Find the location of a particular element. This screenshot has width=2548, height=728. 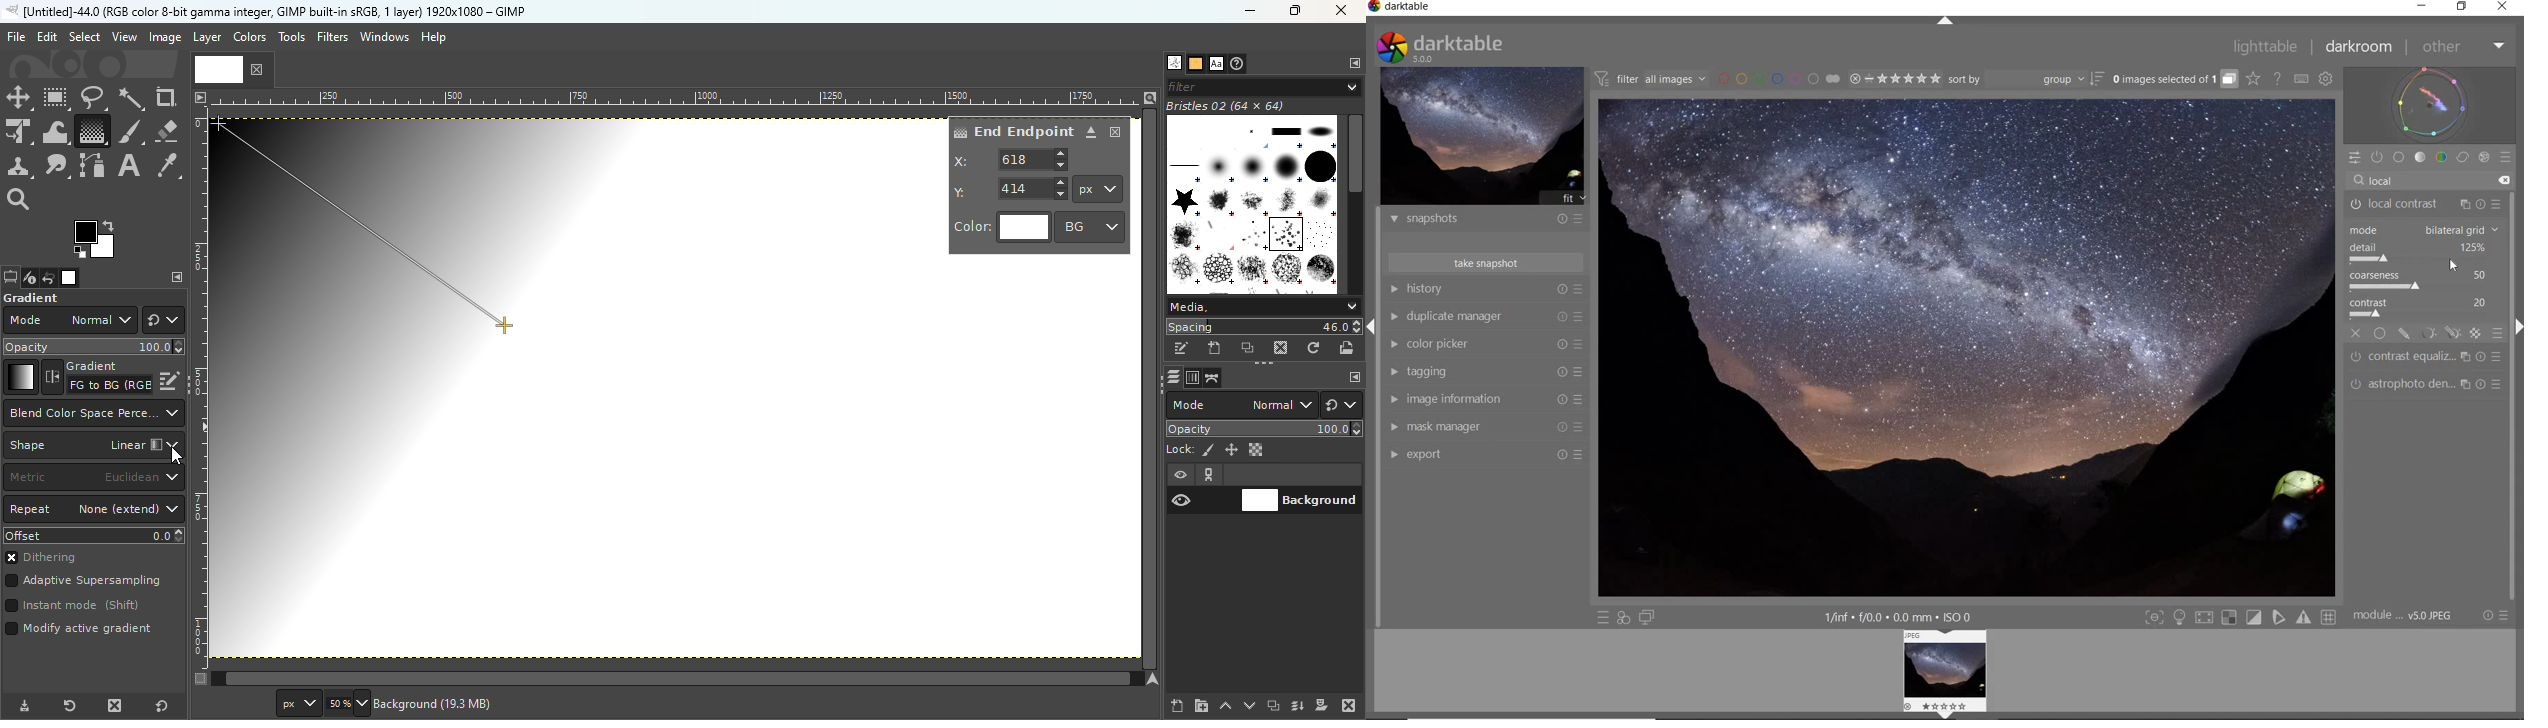

Horizontal scroll bar is located at coordinates (1152, 389).